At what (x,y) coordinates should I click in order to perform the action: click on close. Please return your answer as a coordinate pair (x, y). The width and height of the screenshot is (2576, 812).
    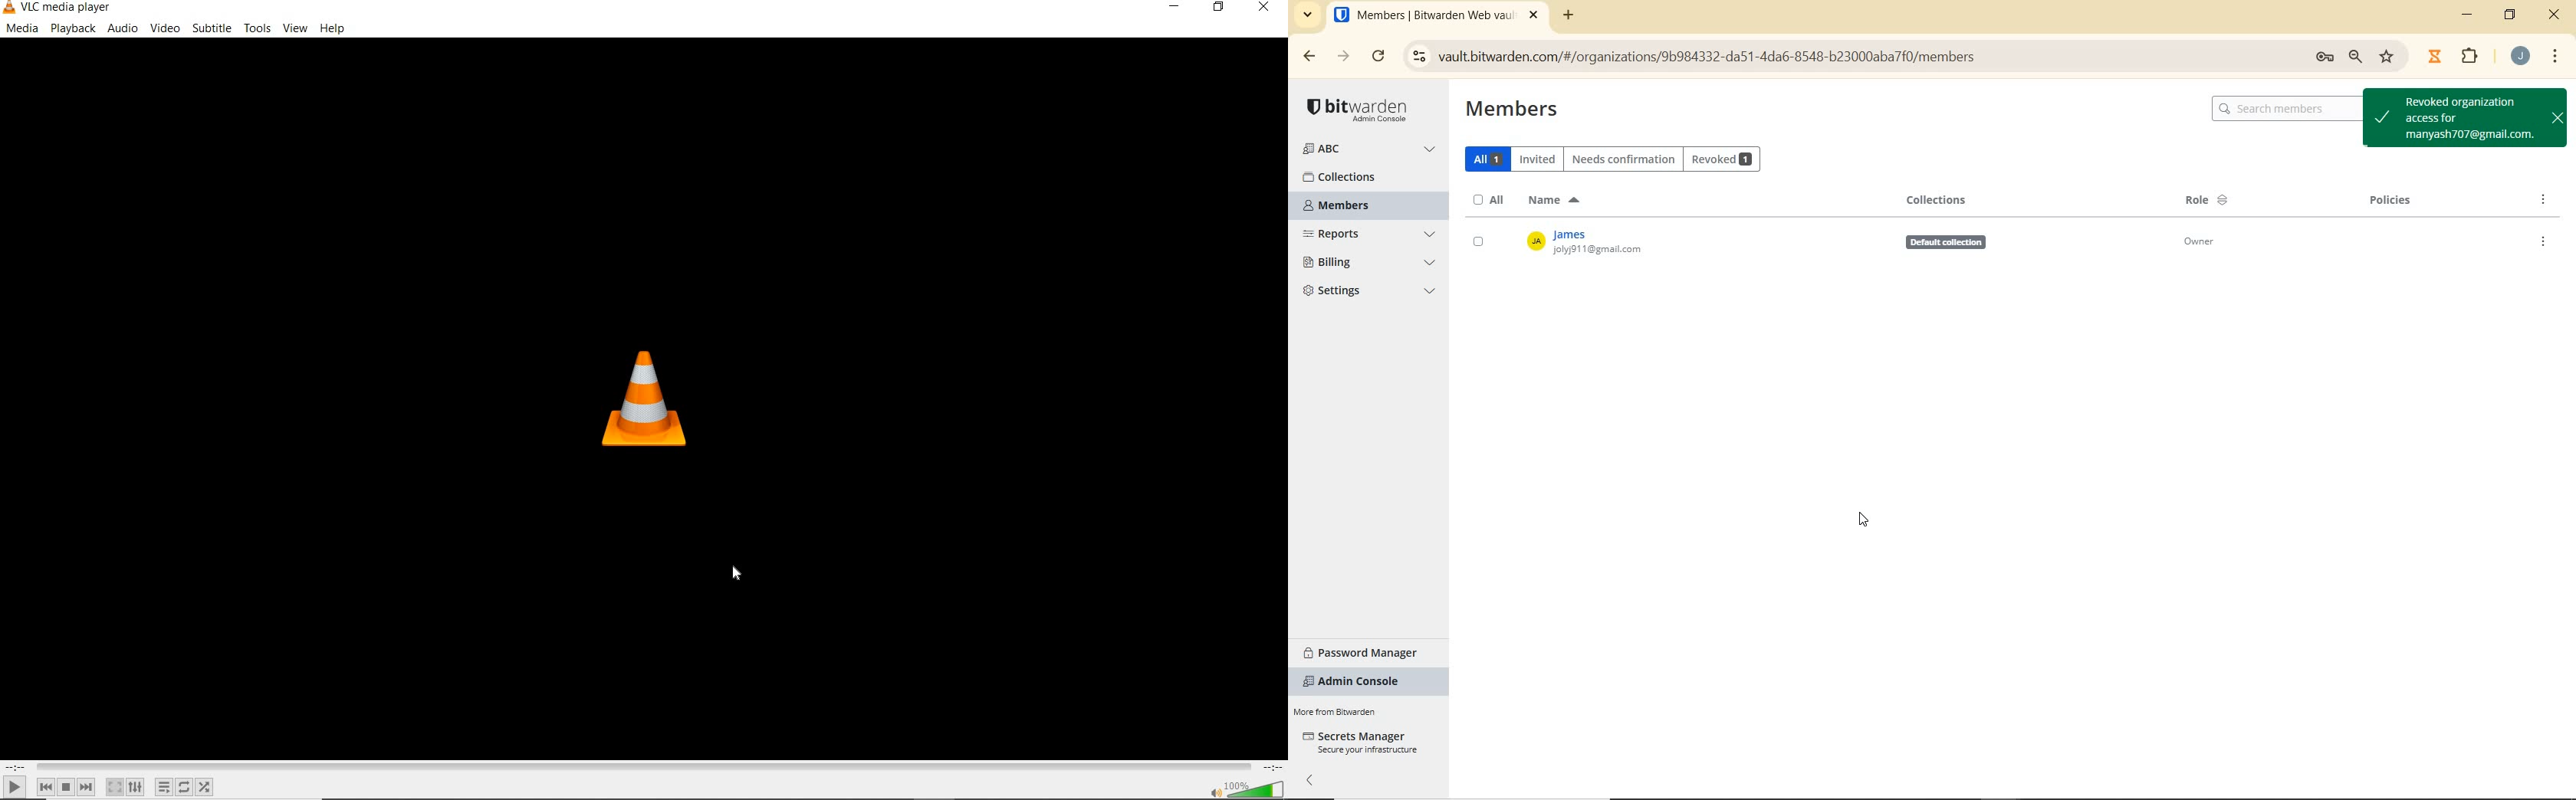
    Looking at the image, I should click on (1262, 10).